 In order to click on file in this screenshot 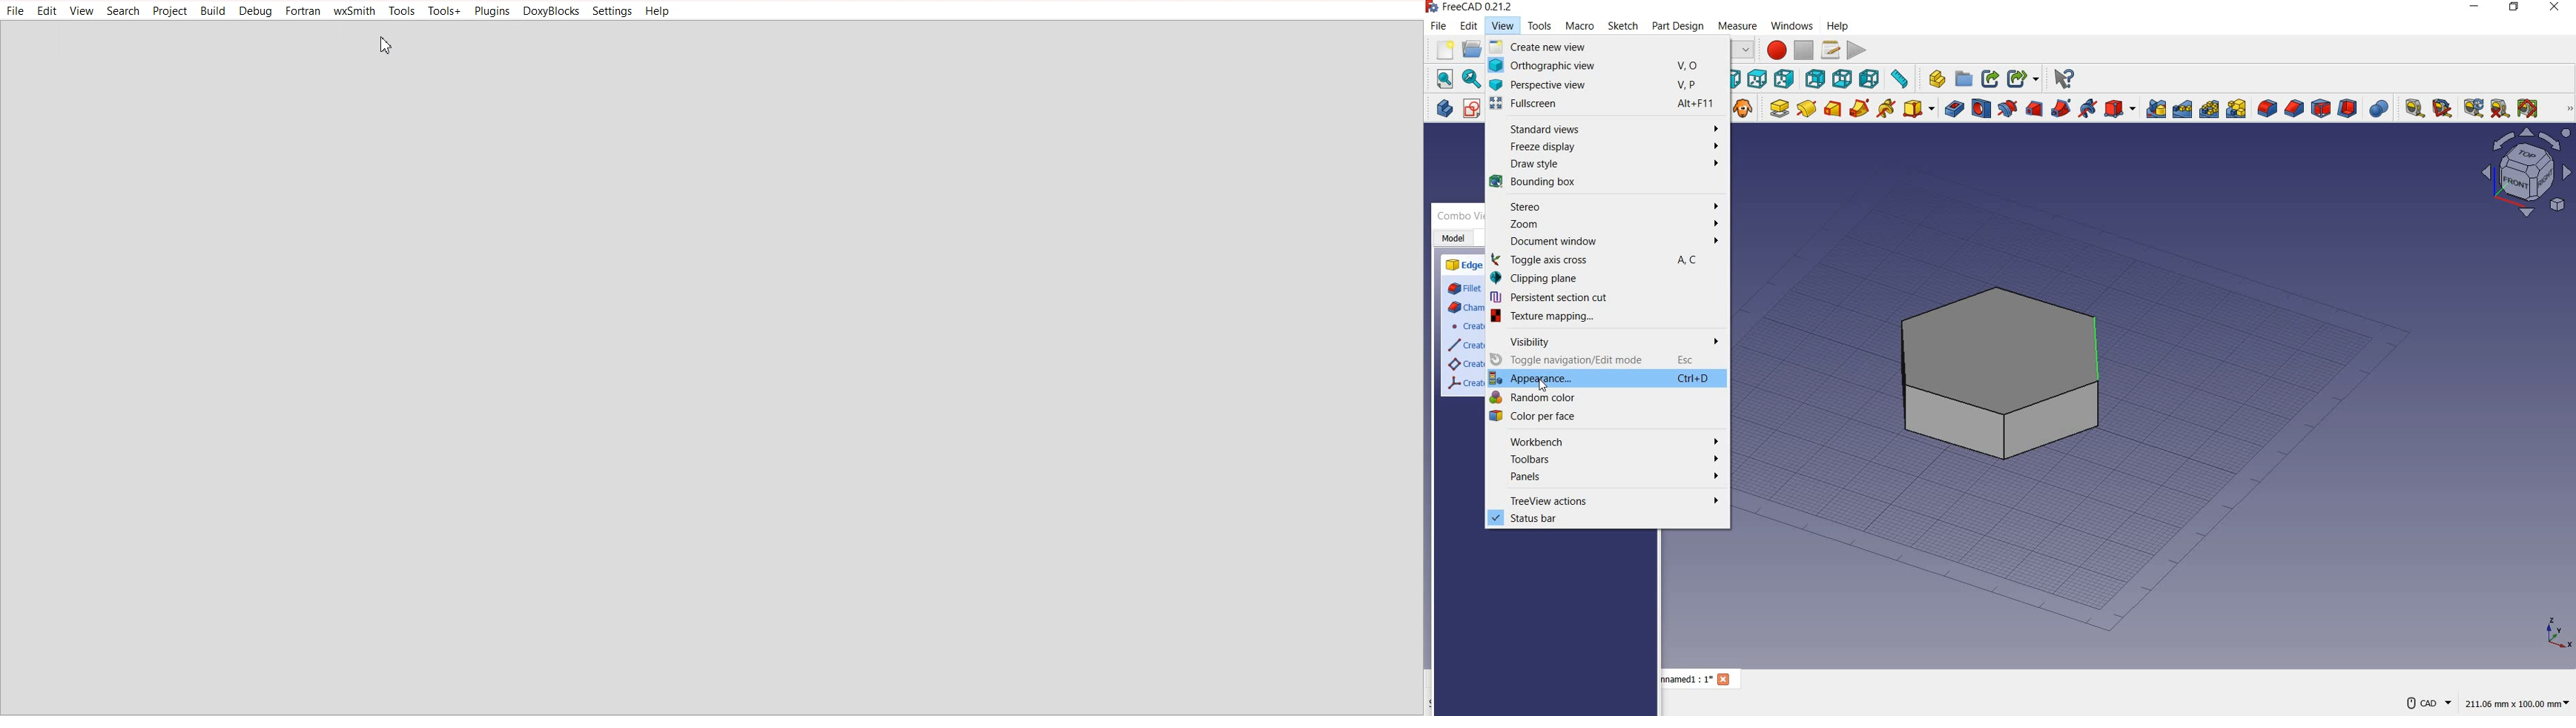, I will do `click(1437, 27)`.